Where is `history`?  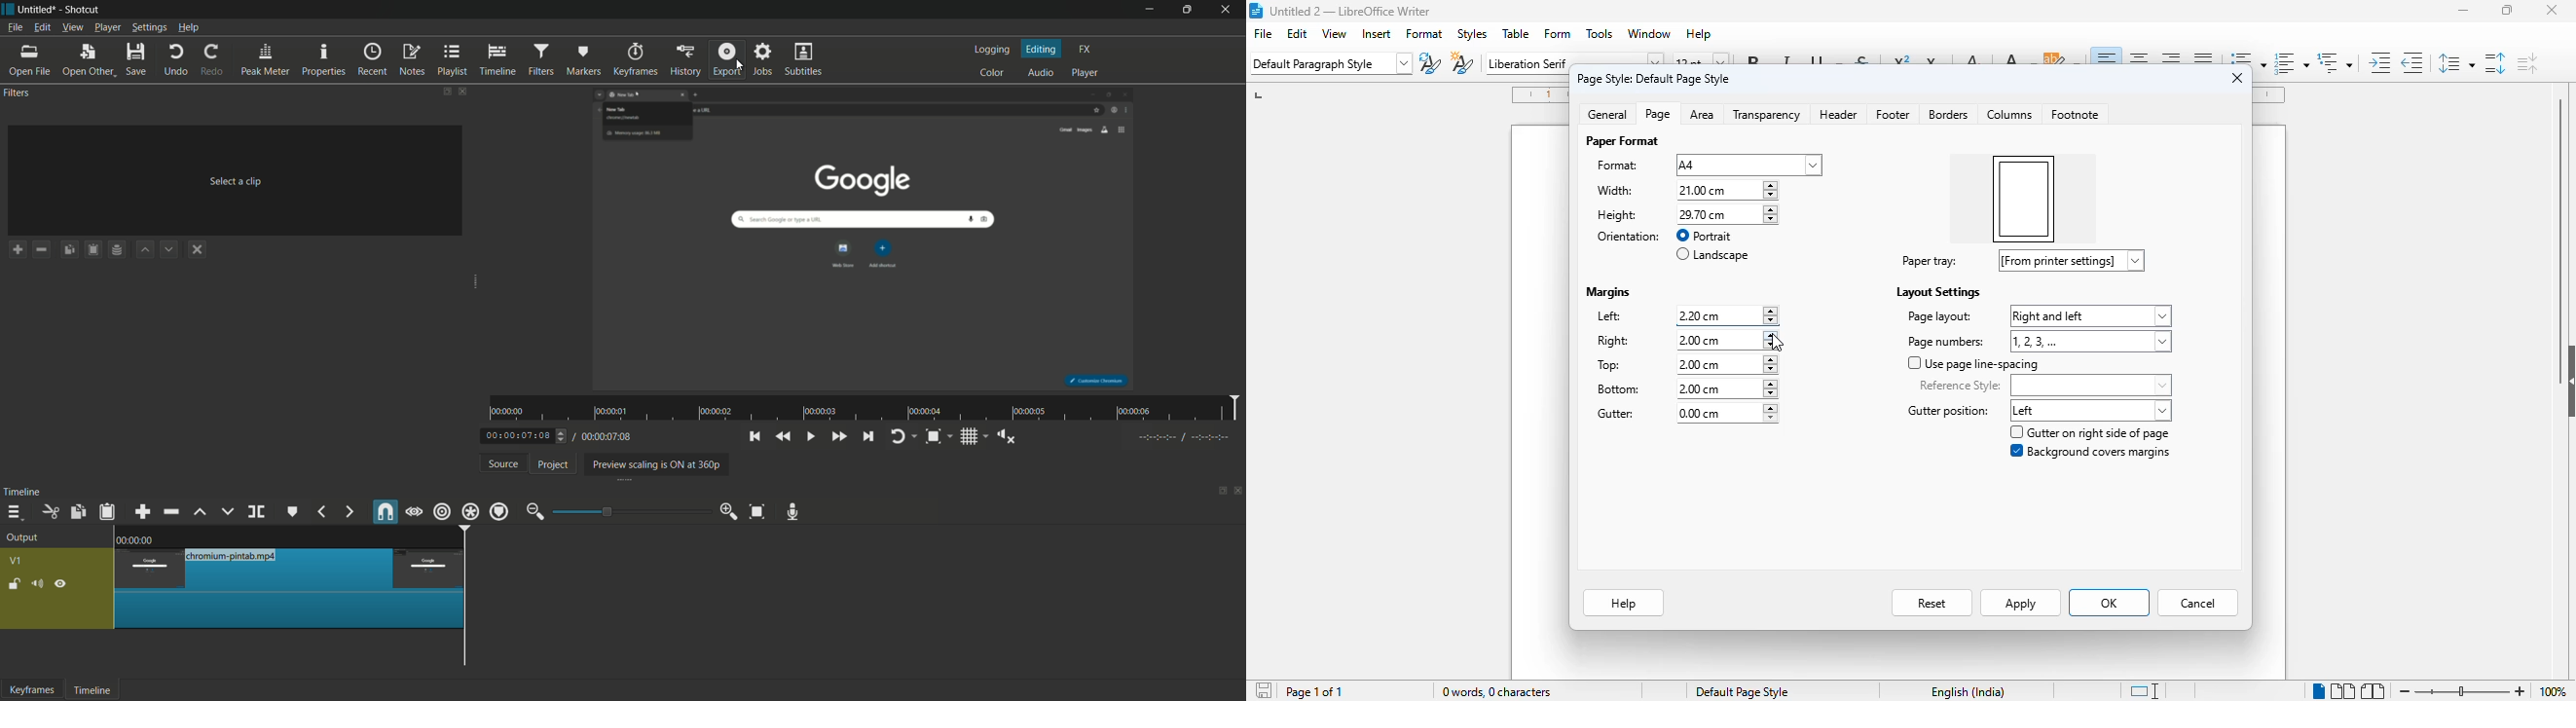
history is located at coordinates (685, 59).